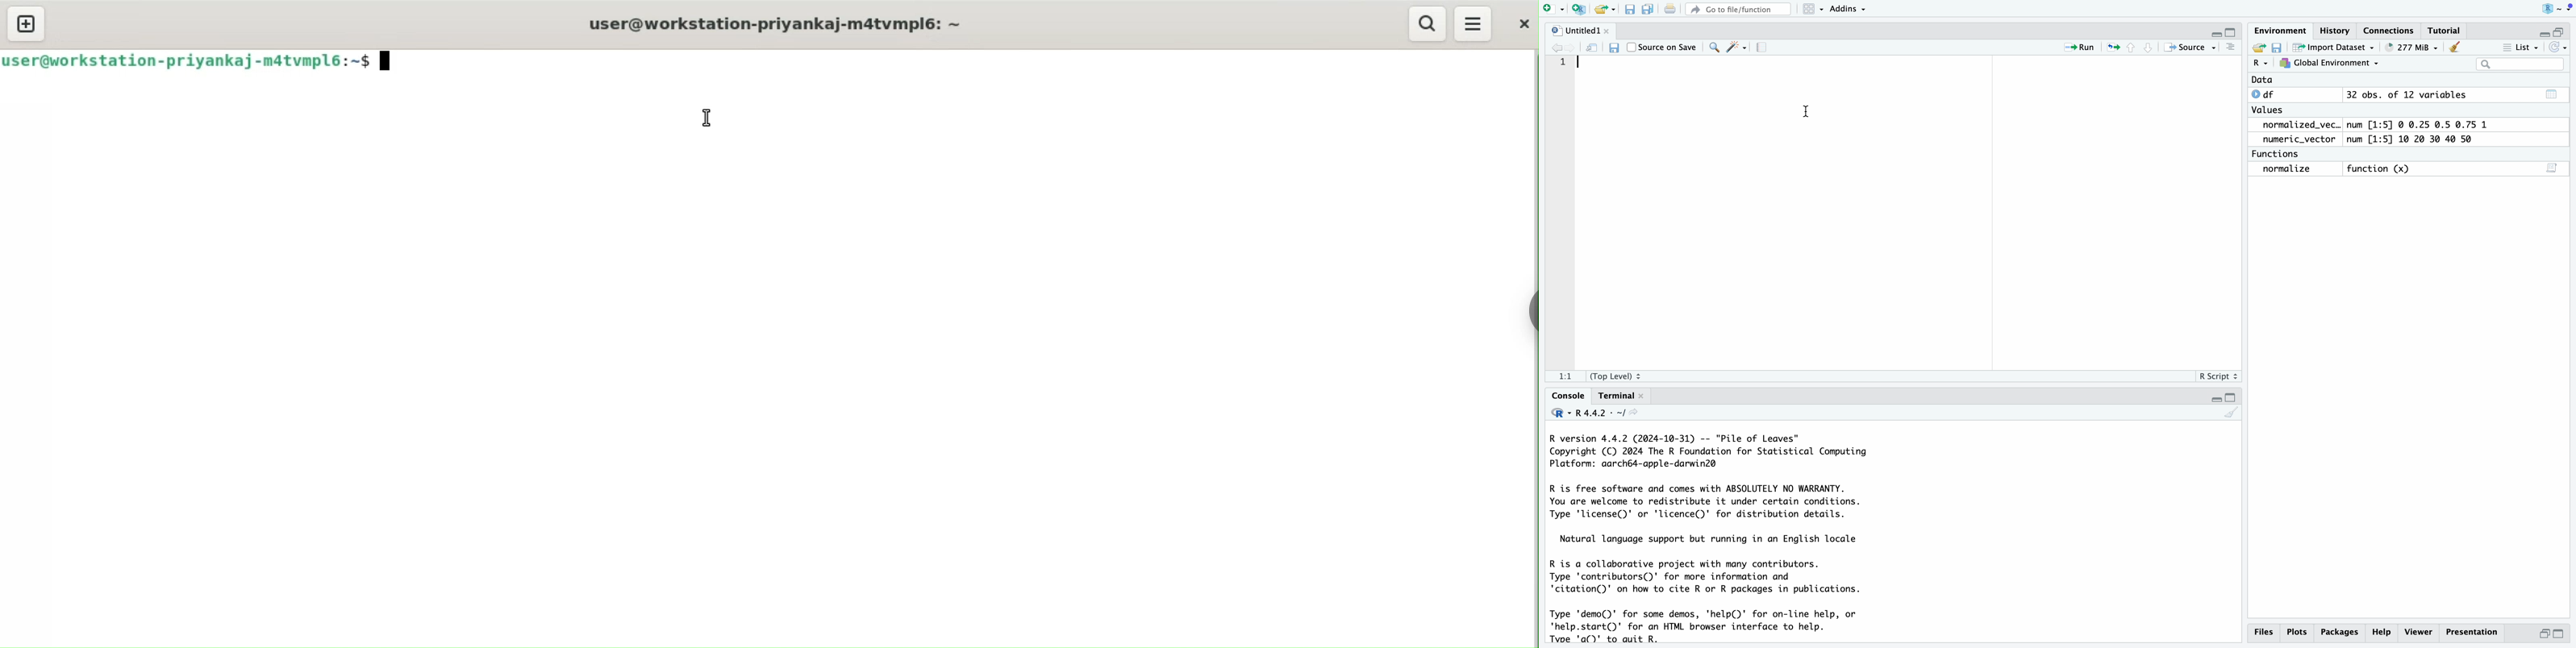 Image resolution: width=2576 pixels, height=672 pixels. I want to click on Console, so click(1562, 395).